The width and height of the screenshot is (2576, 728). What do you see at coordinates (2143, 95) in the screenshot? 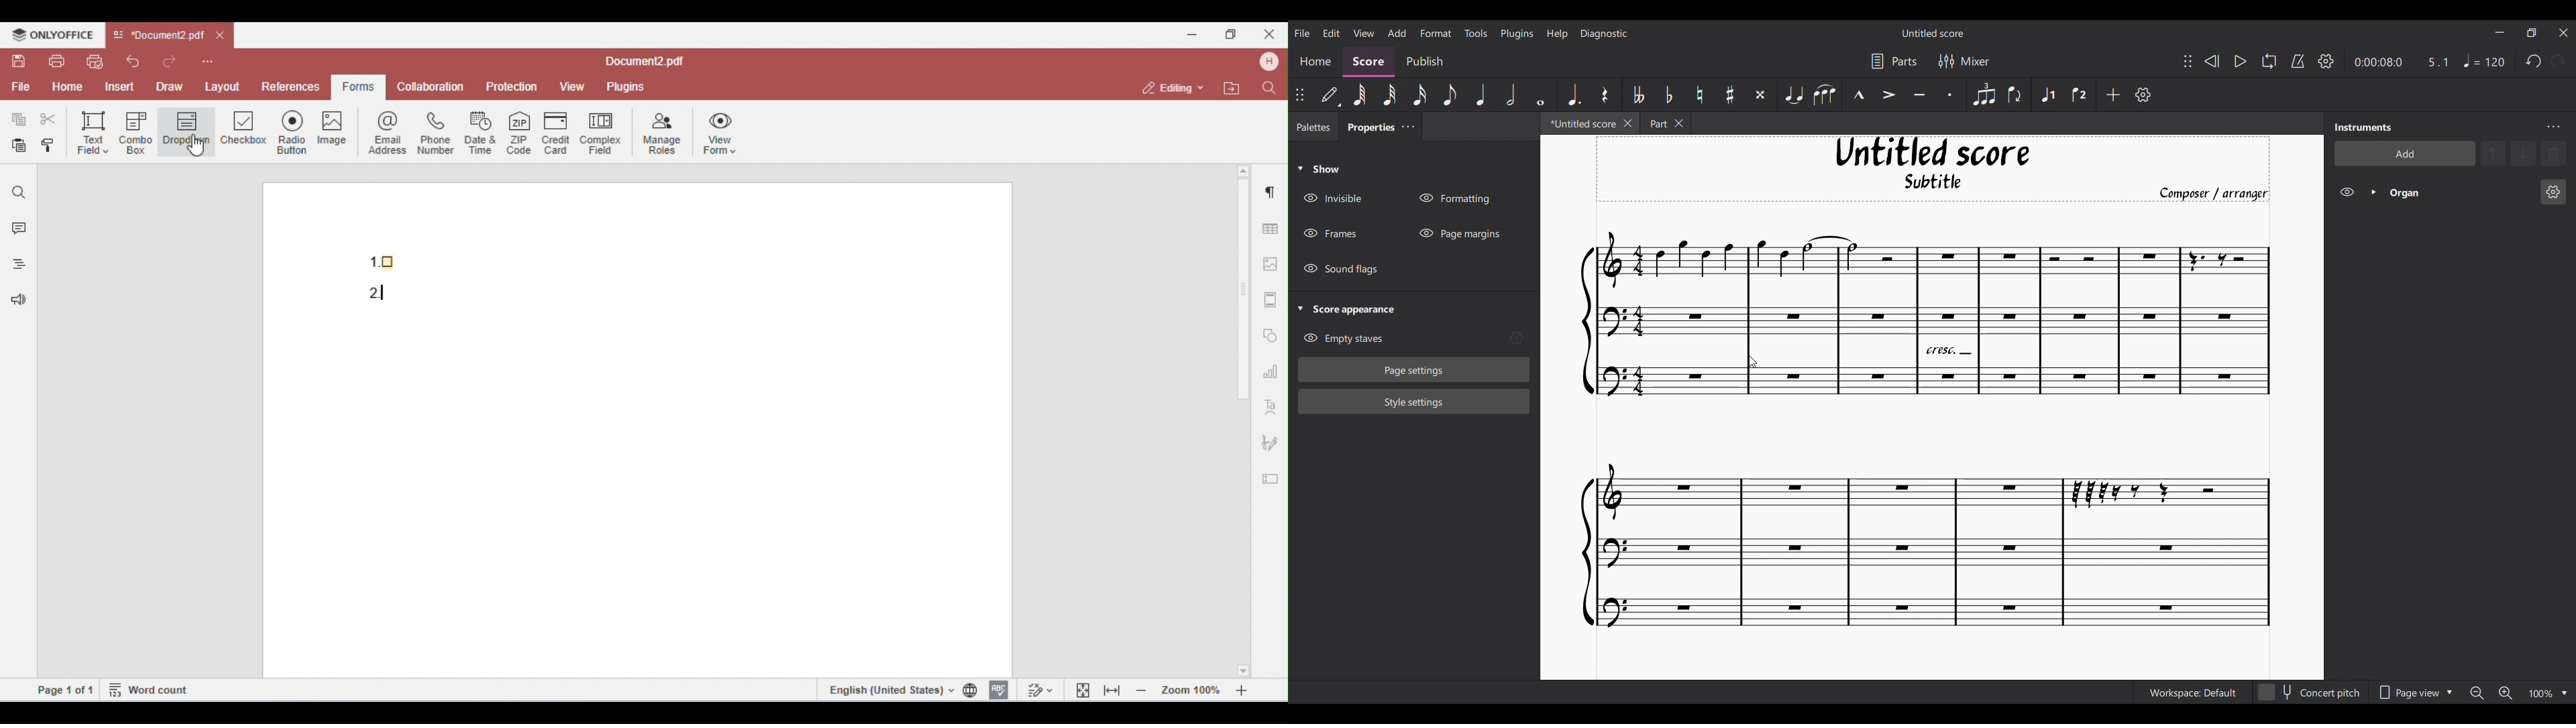
I see `Customize toolbar` at bounding box center [2143, 95].